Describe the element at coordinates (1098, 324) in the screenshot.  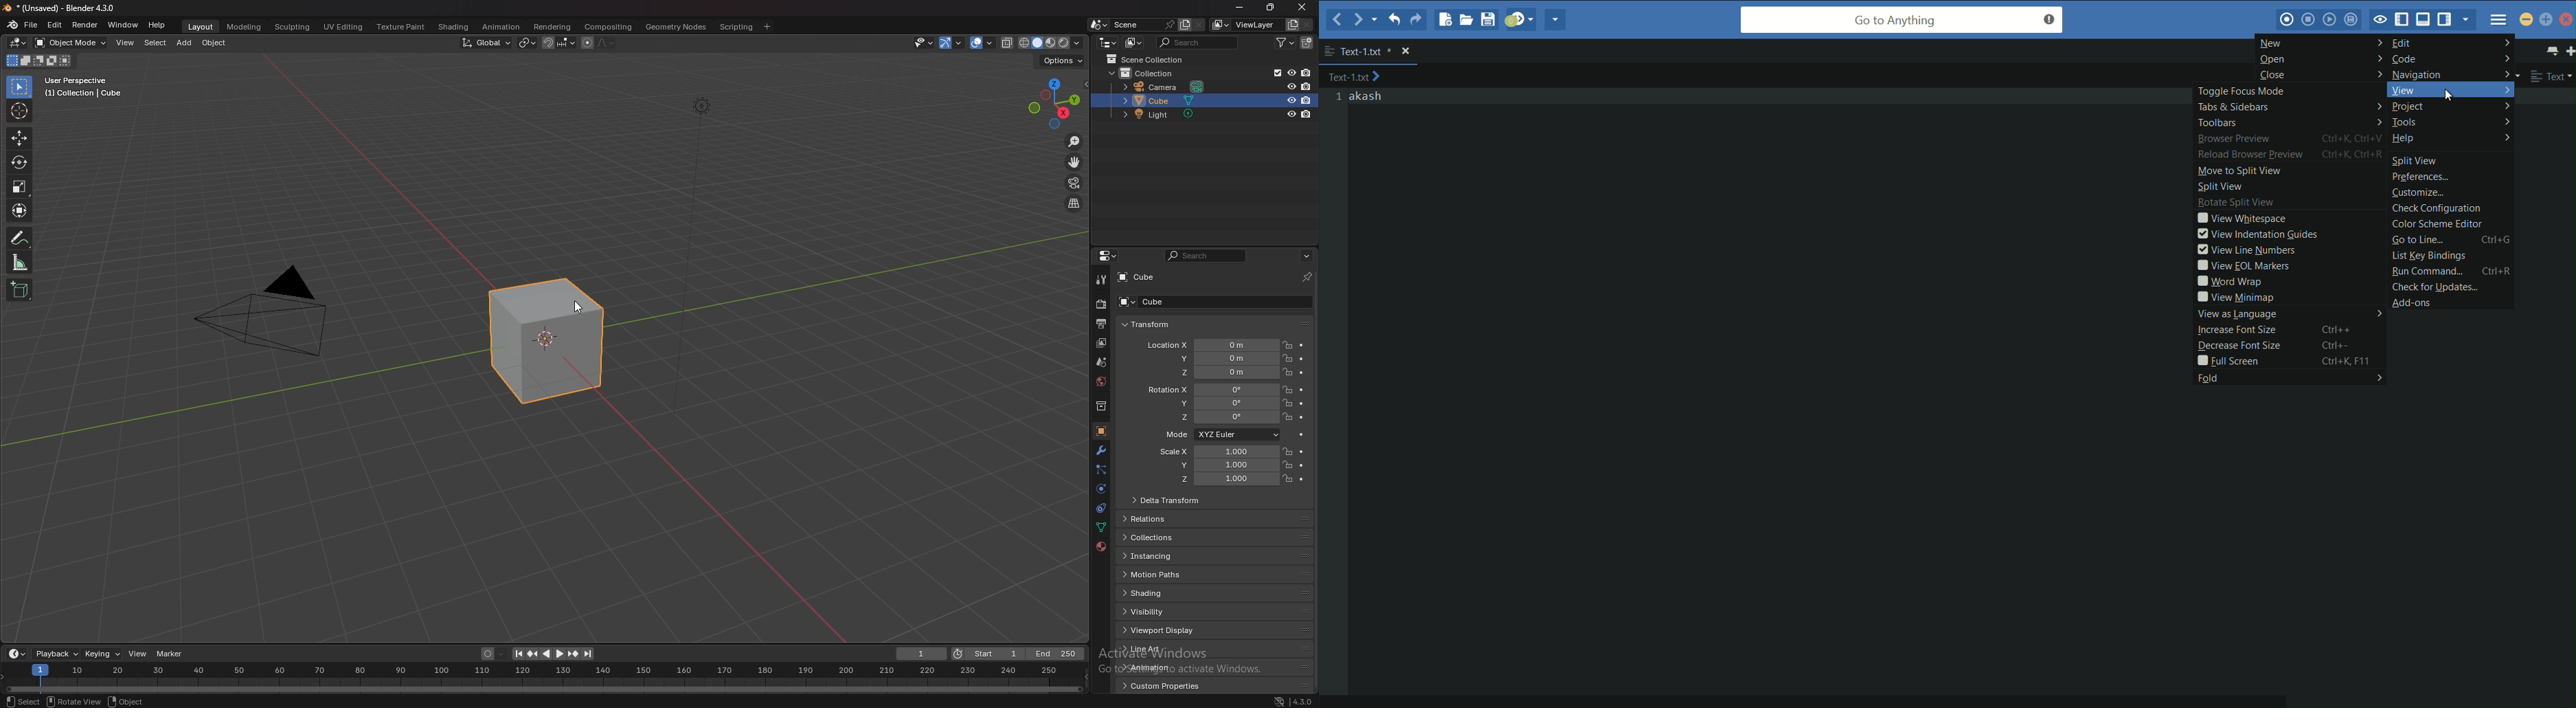
I see `output` at that location.